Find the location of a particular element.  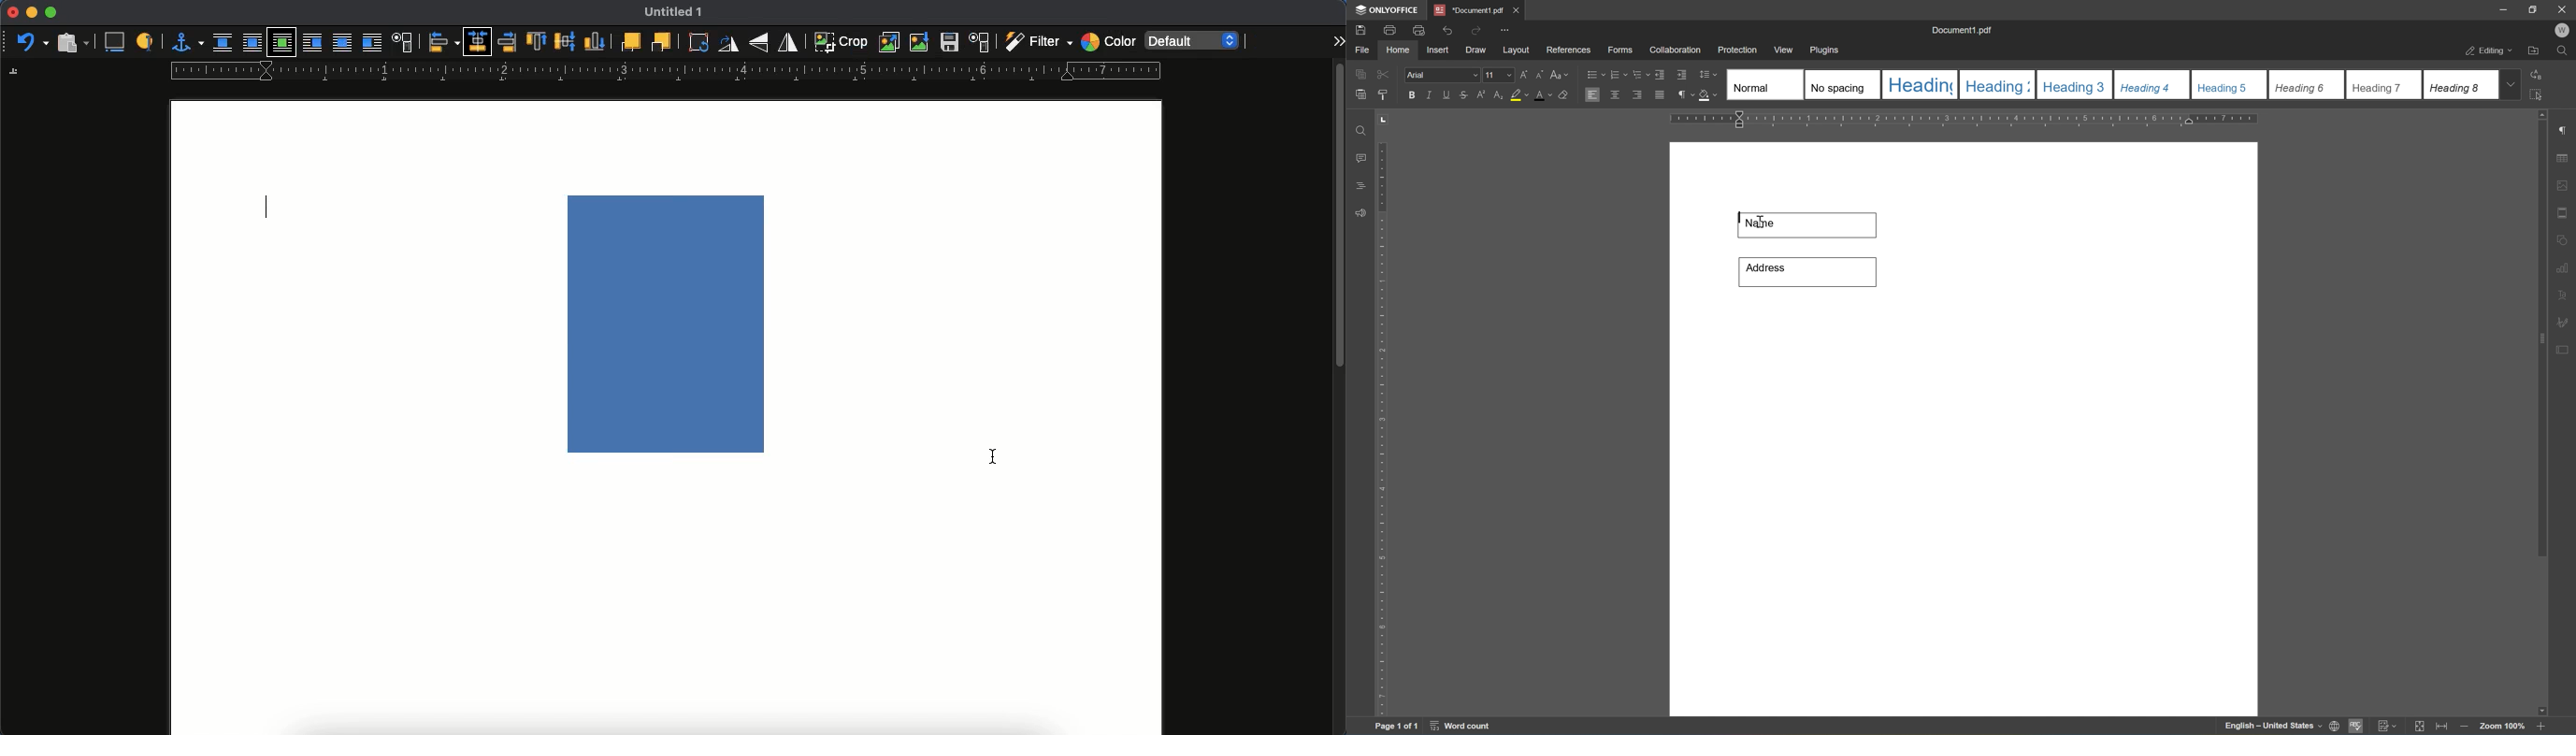

compress is located at coordinates (920, 42).